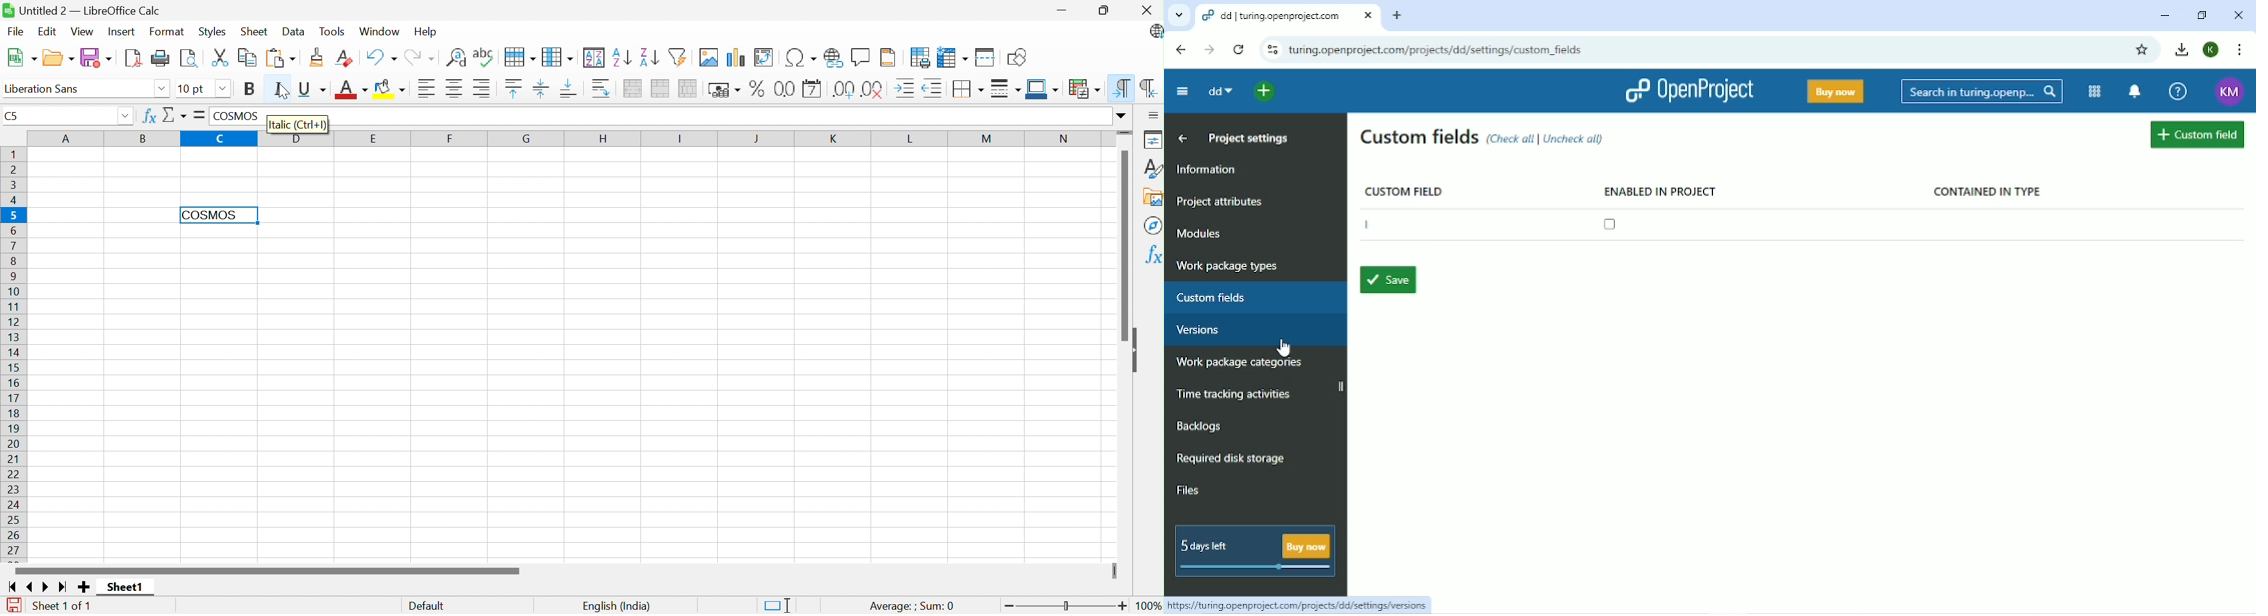  I want to click on Toggle print as preview, so click(188, 60).